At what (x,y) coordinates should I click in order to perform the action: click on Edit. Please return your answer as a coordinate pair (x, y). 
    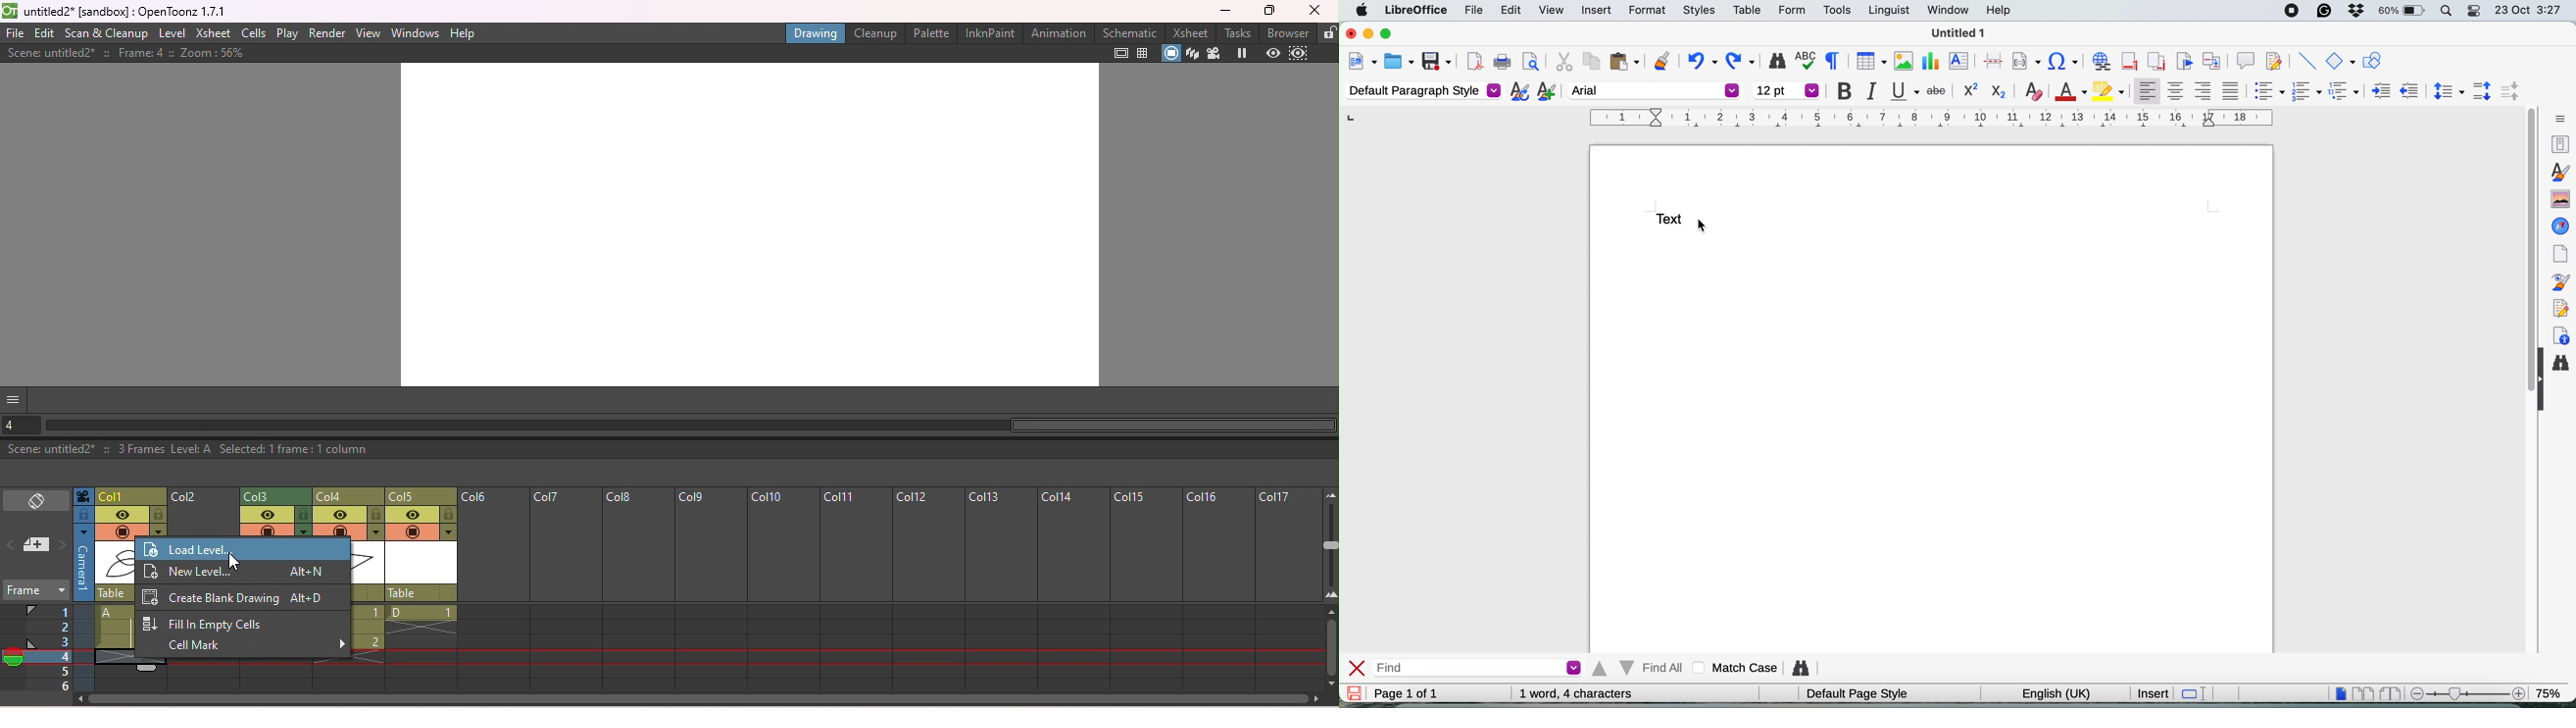
    Looking at the image, I should click on (46, 33).